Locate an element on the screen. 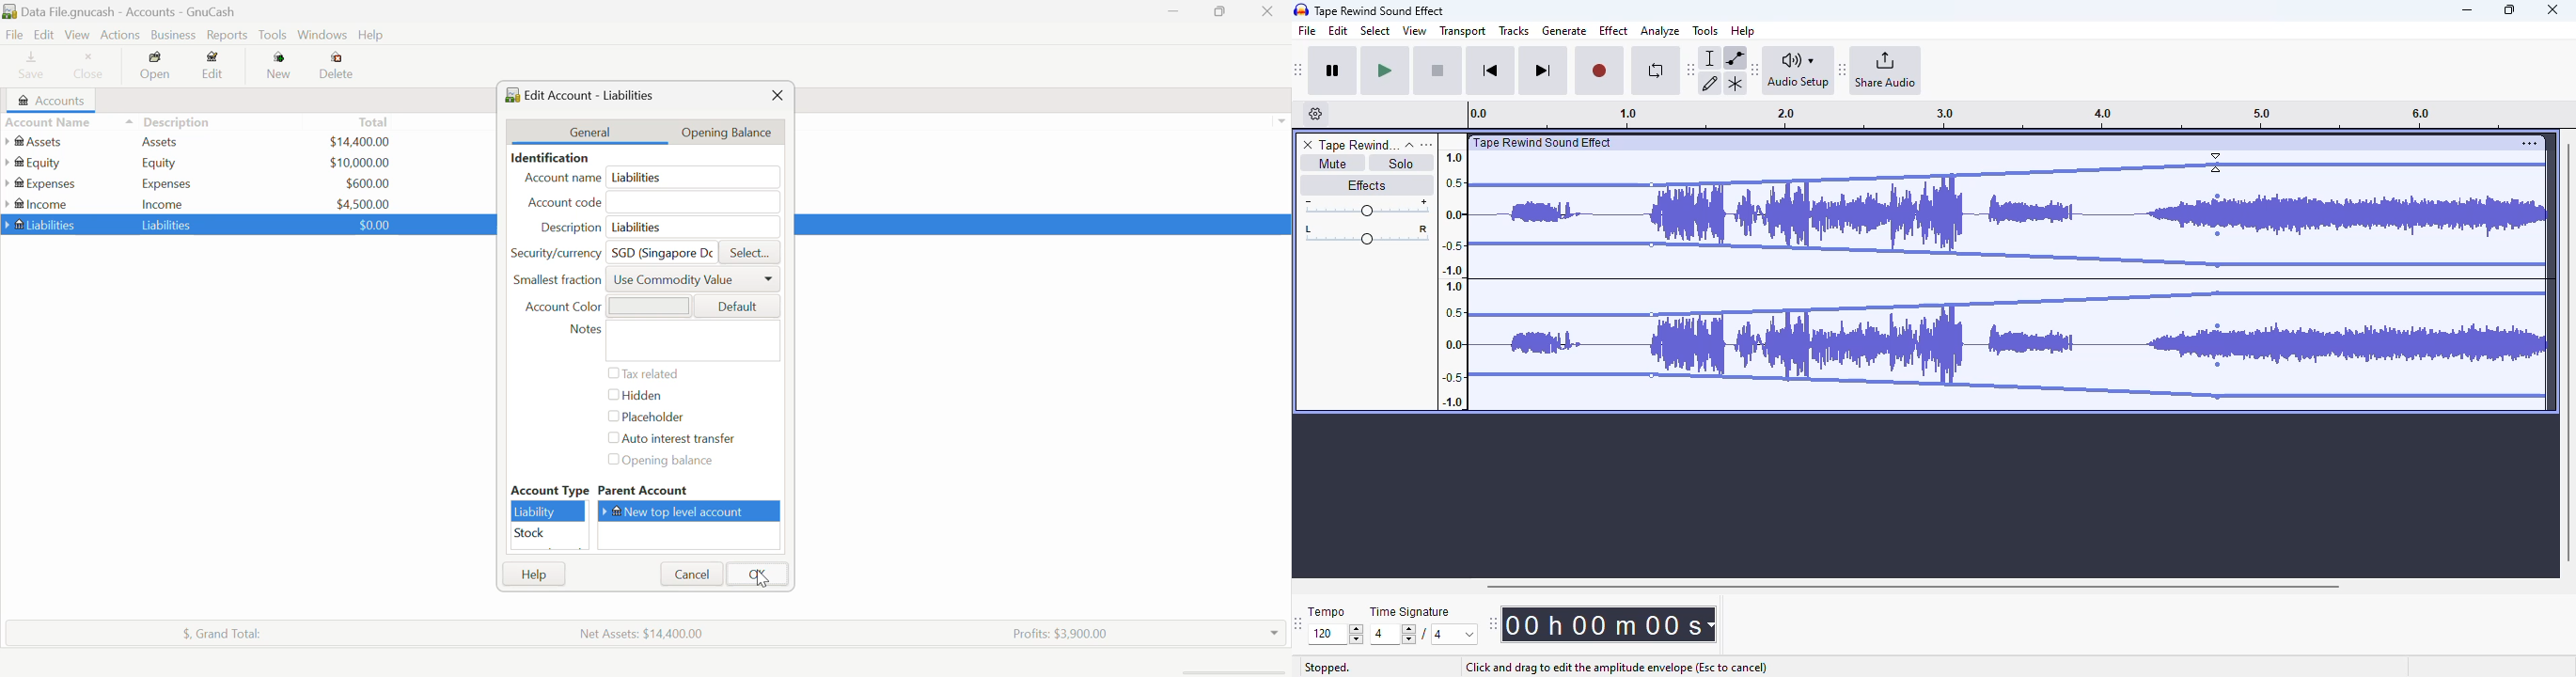  USD is located at coordinates (359, 162).